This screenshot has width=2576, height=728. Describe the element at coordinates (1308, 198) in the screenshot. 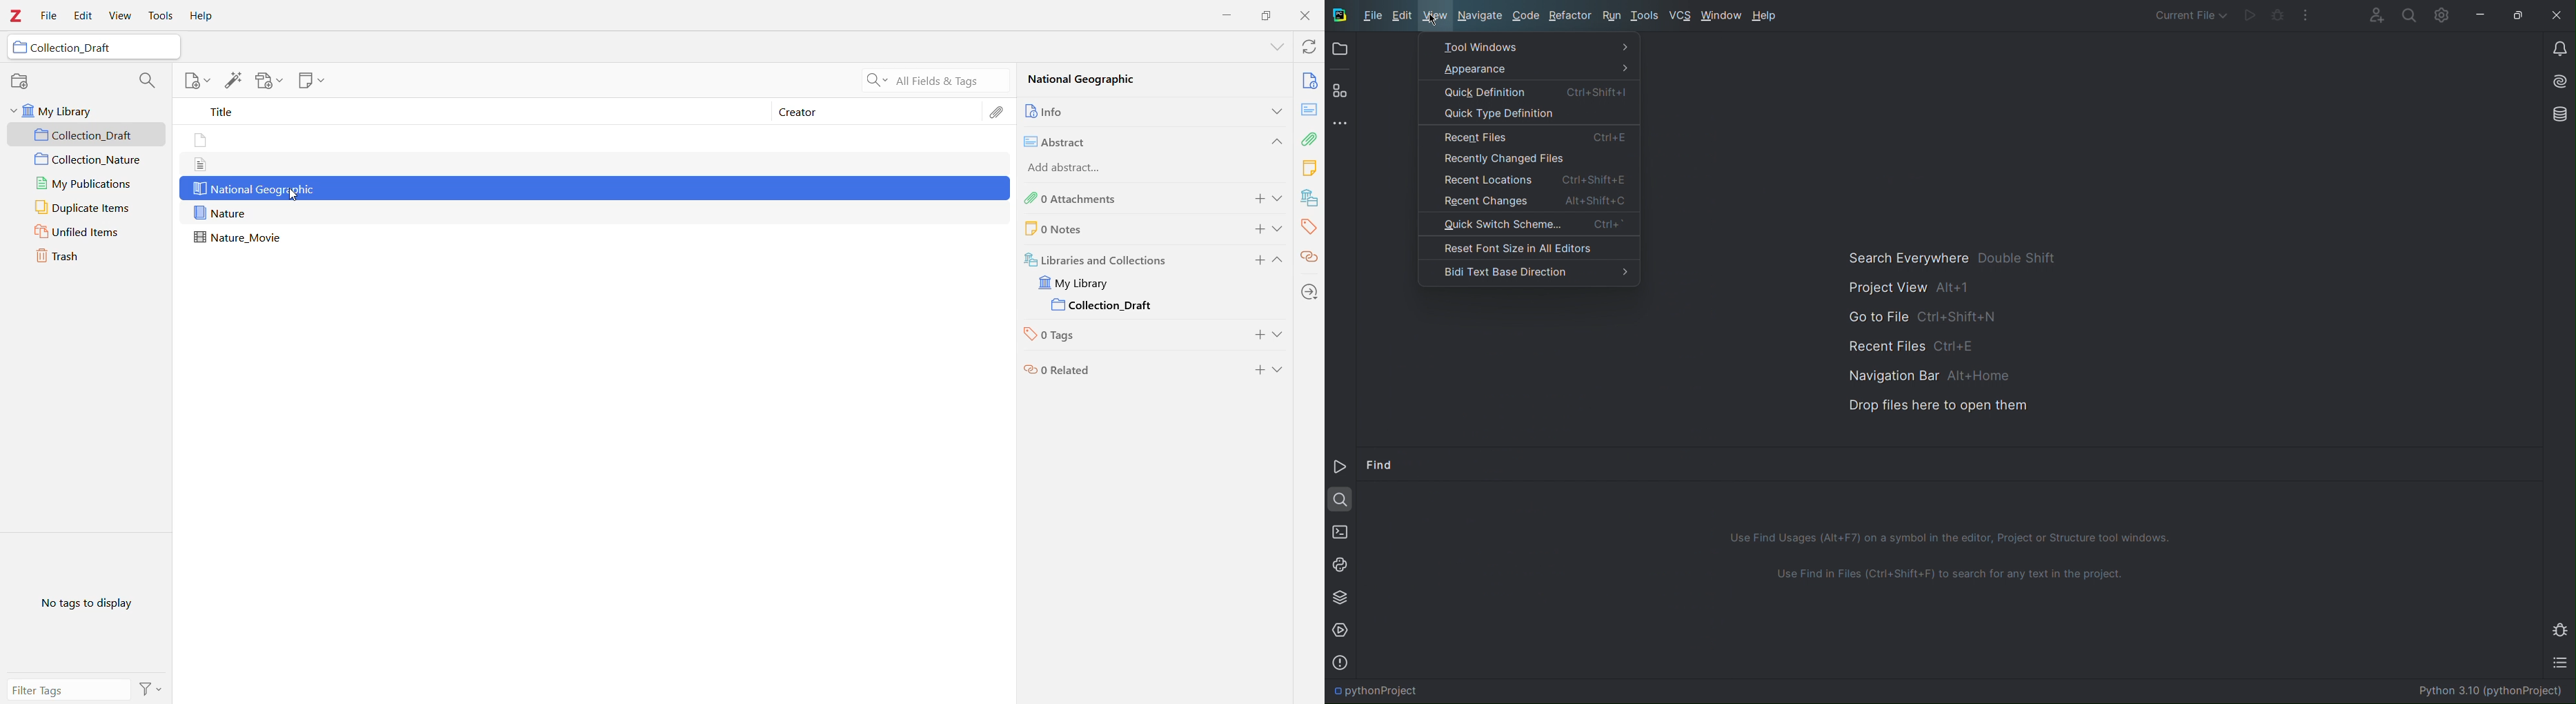

I see `Libraries and Collections` at that location.